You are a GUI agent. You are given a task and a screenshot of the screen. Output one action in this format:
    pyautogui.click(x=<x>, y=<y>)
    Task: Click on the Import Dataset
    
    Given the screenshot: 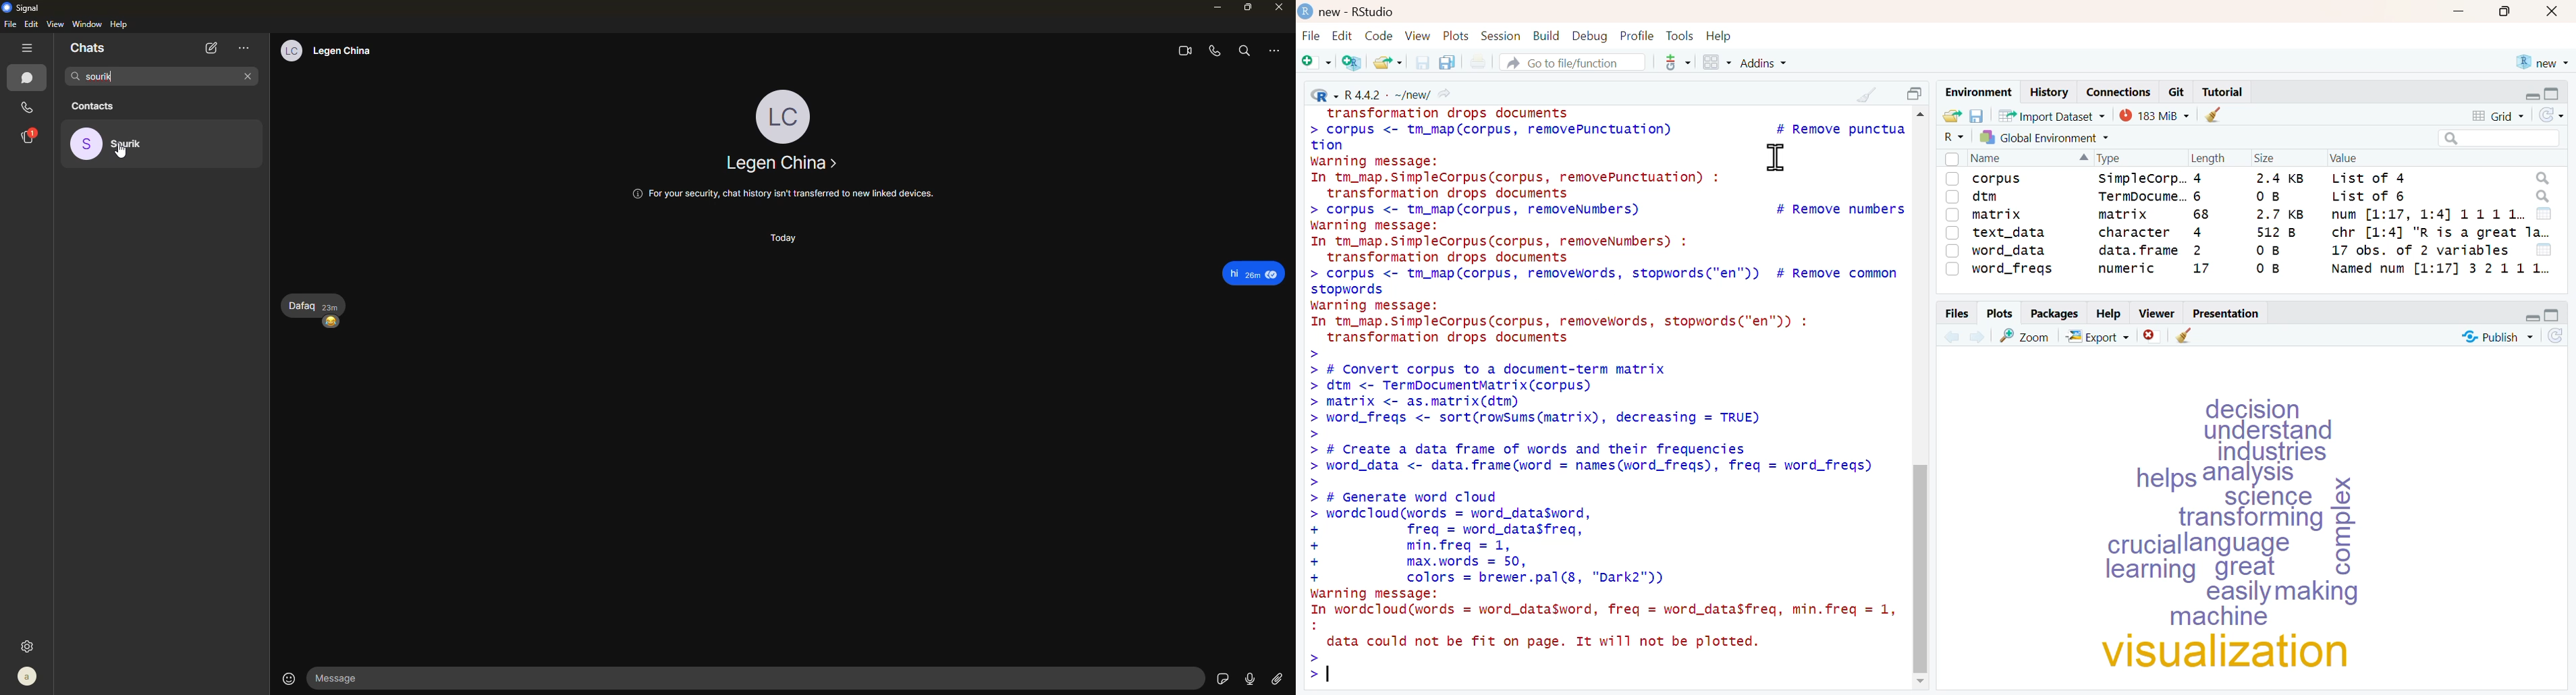 What is the action you would take?
    pyautogui.click(x=2052, y=115)
    